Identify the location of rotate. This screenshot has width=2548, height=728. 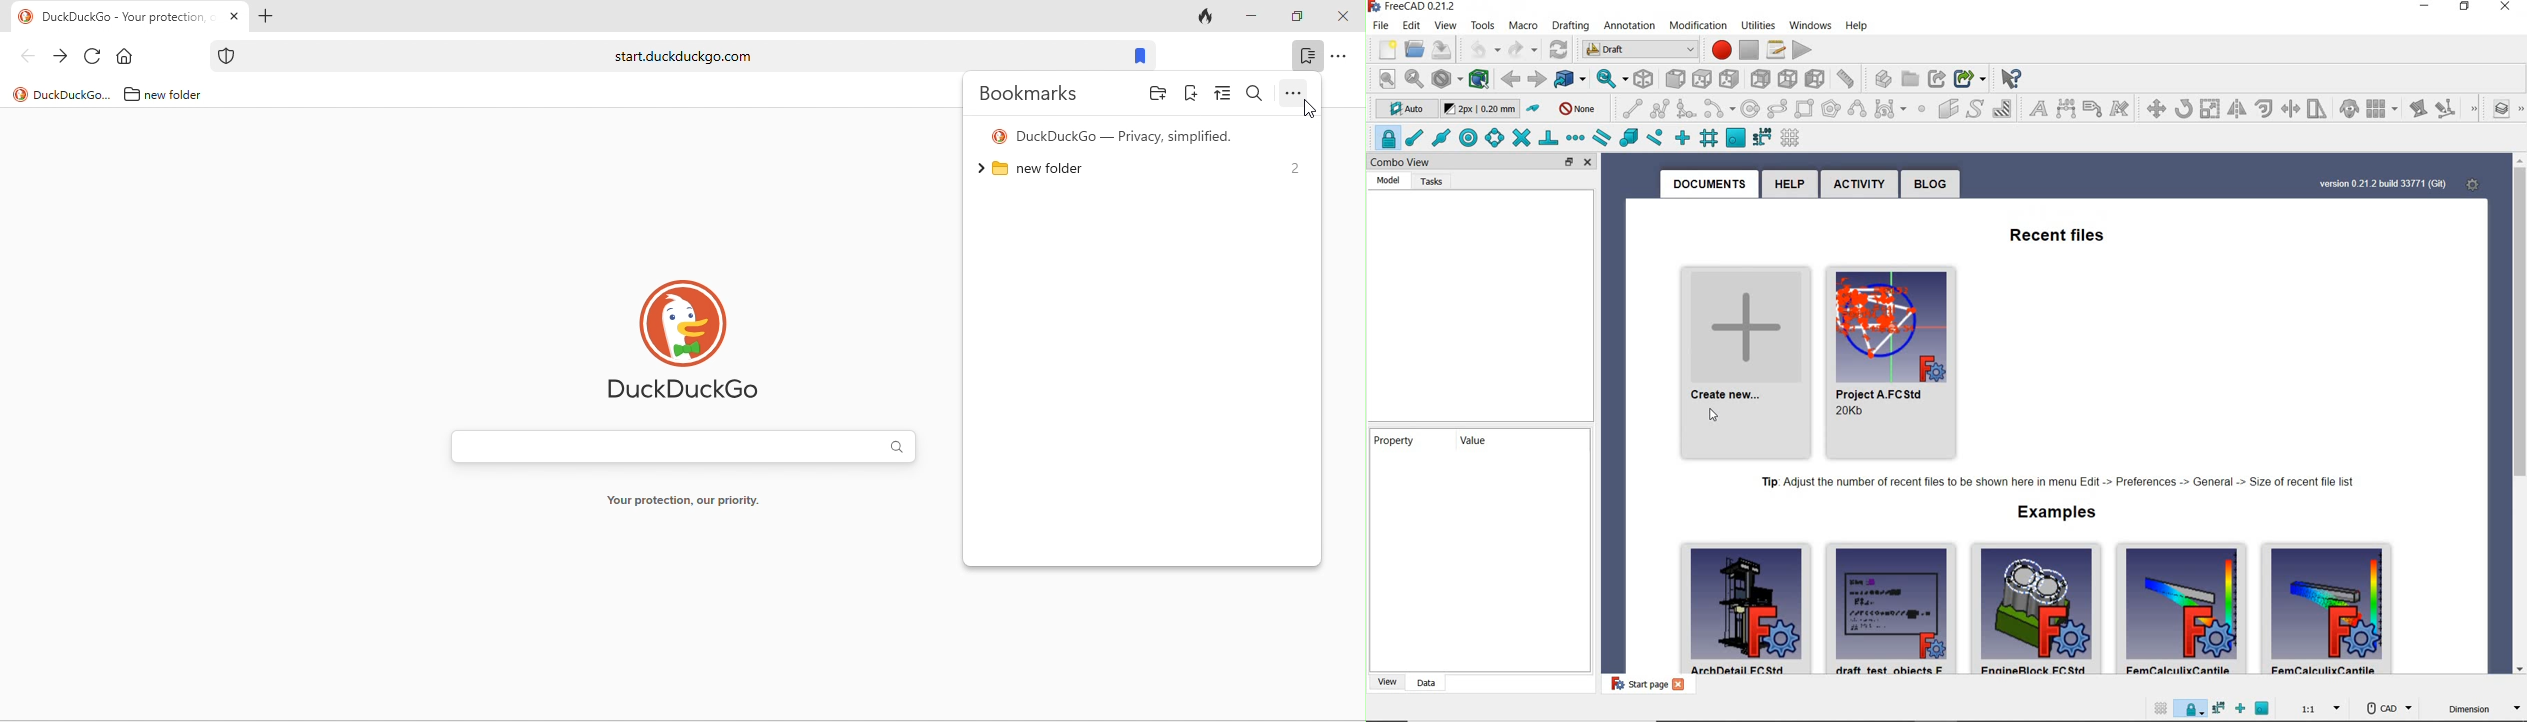
(2184, 108).